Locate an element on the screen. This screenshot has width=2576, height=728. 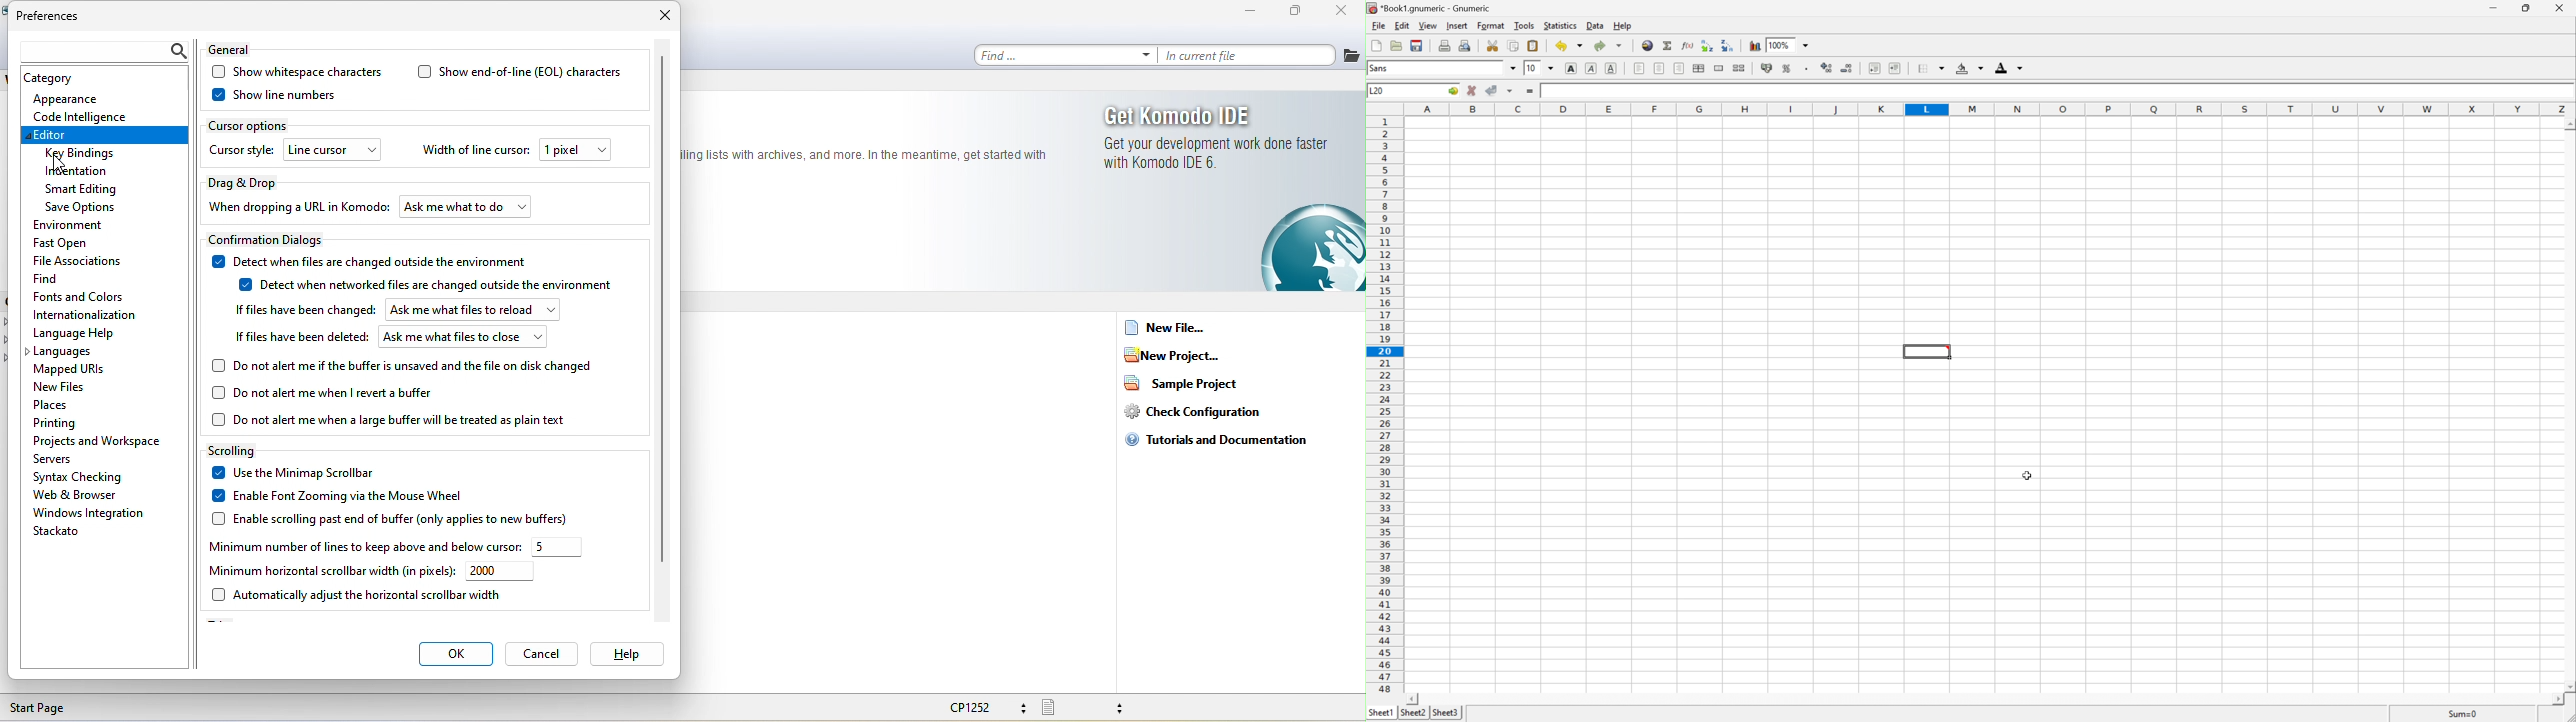
Insert a chart is located at coordinates (1754, 46).